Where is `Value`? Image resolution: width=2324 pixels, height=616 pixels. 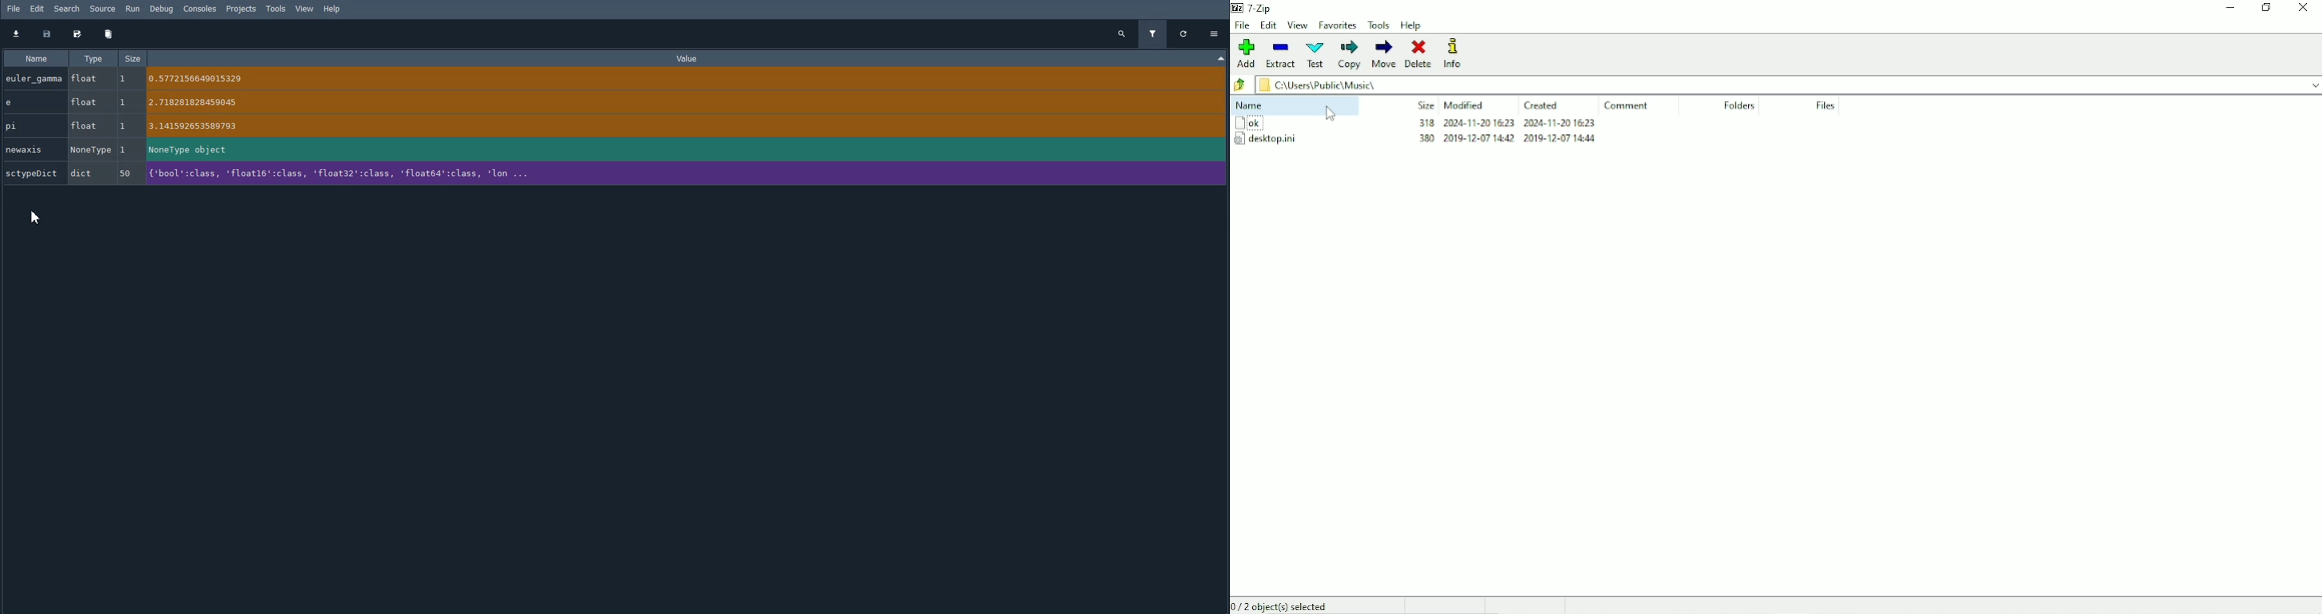
Value is located at coordinates (851, 58).